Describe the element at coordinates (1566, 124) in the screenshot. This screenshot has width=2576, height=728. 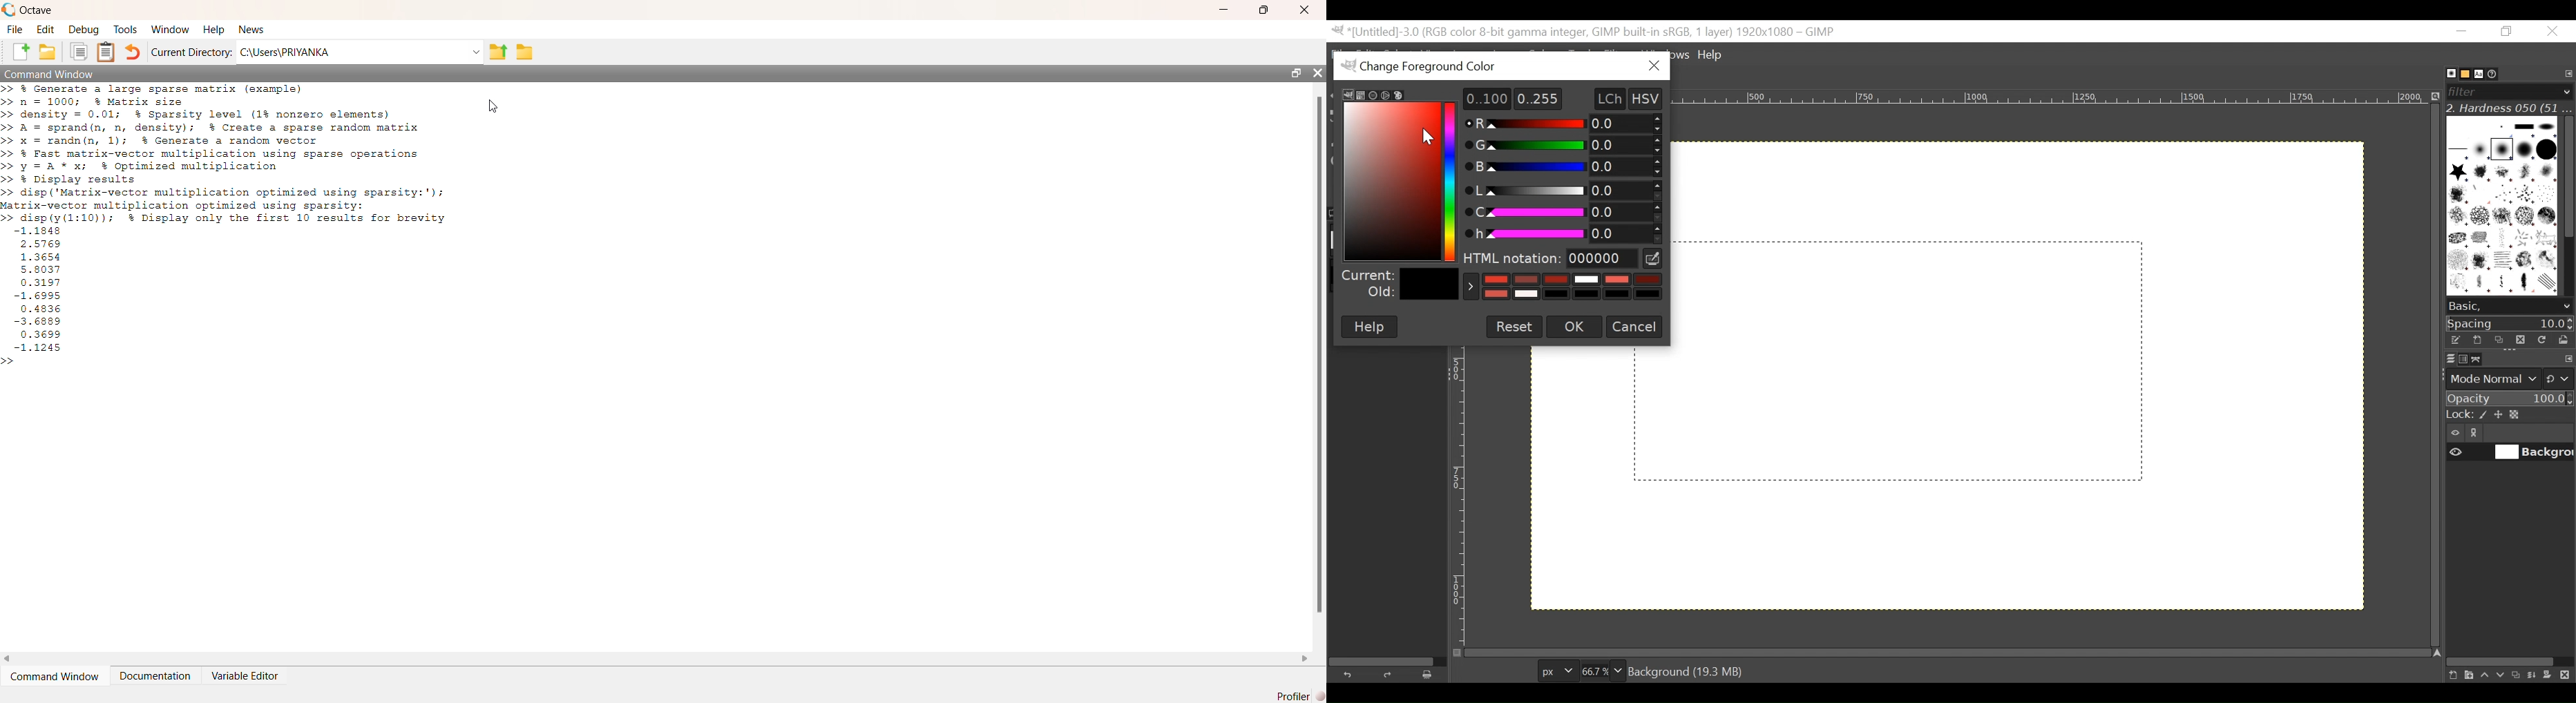
I see `Red` at that location.